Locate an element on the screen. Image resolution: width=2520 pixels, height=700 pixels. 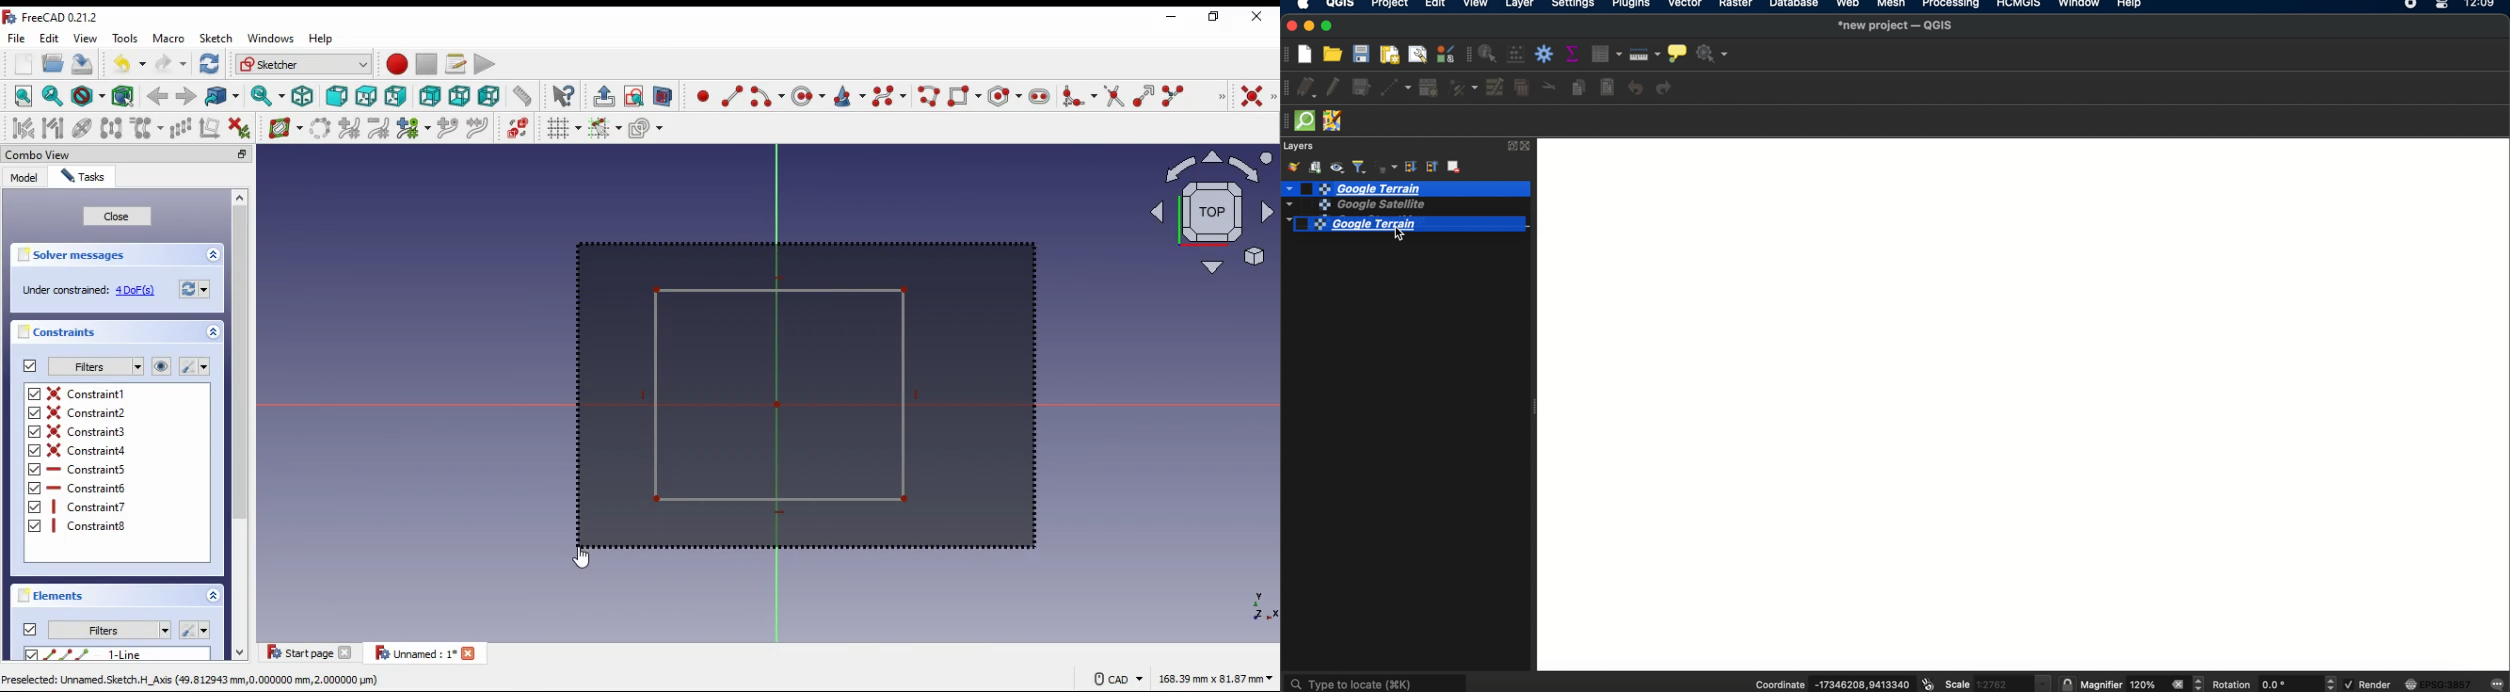
show layout manager is located at coordinates (1420, 54).